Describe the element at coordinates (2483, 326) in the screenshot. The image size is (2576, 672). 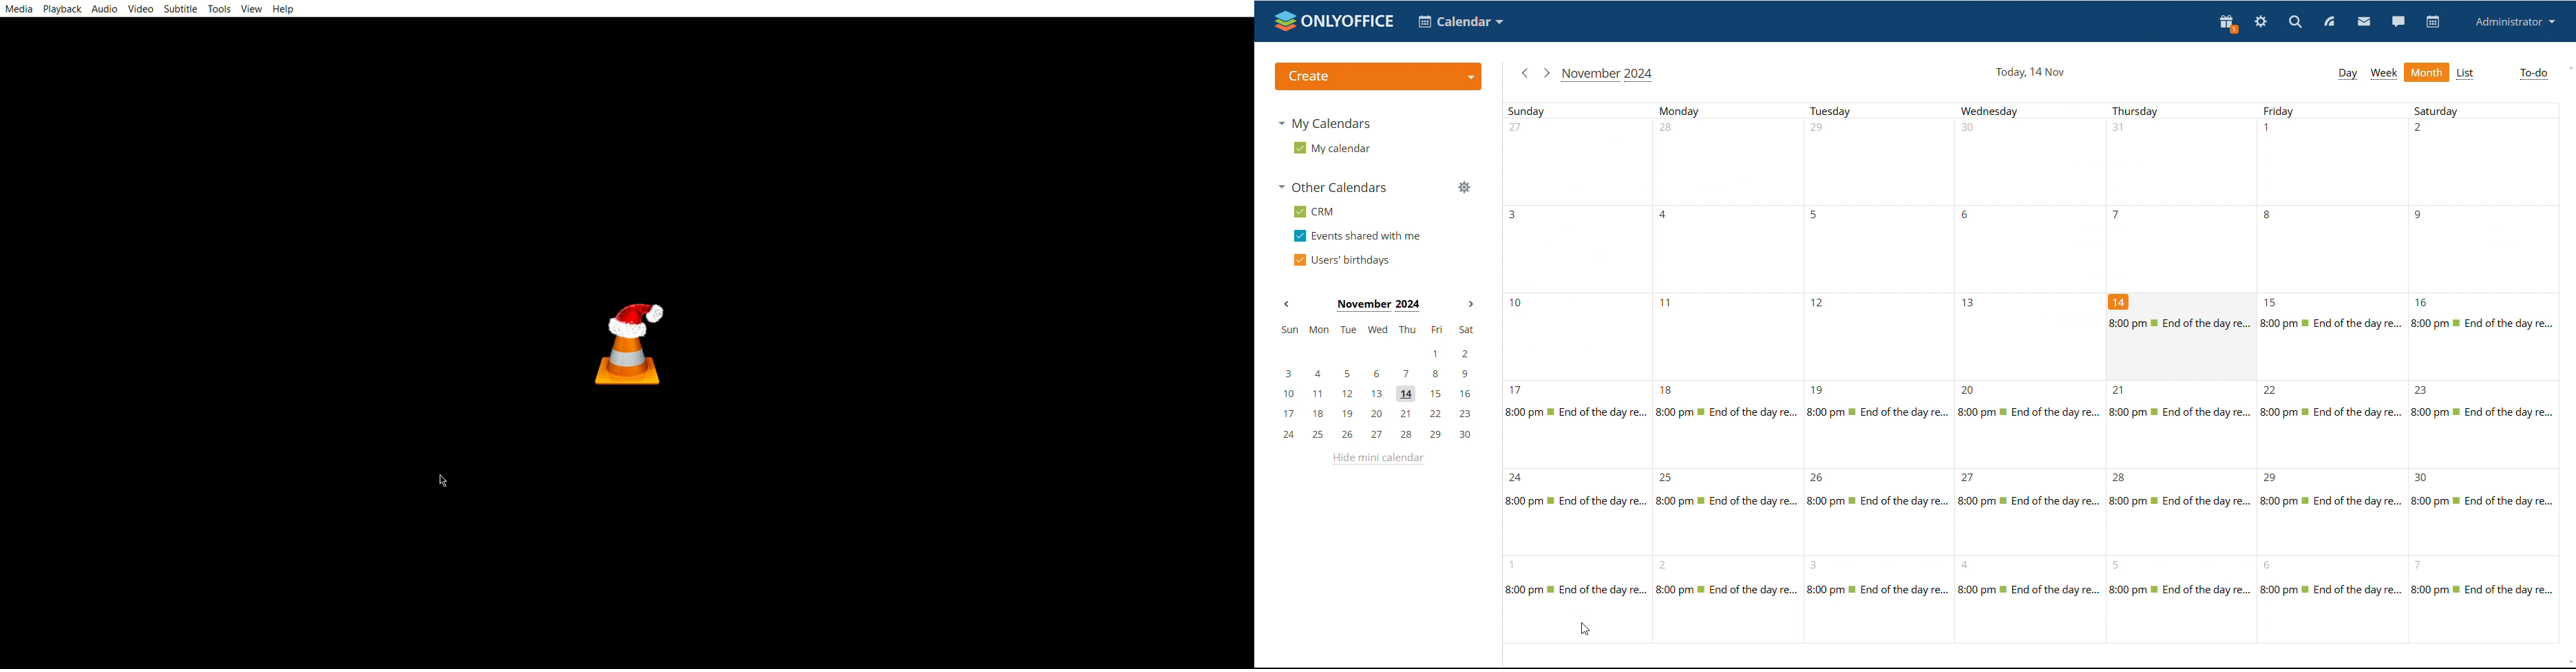
I see `Saturdays` at that location.